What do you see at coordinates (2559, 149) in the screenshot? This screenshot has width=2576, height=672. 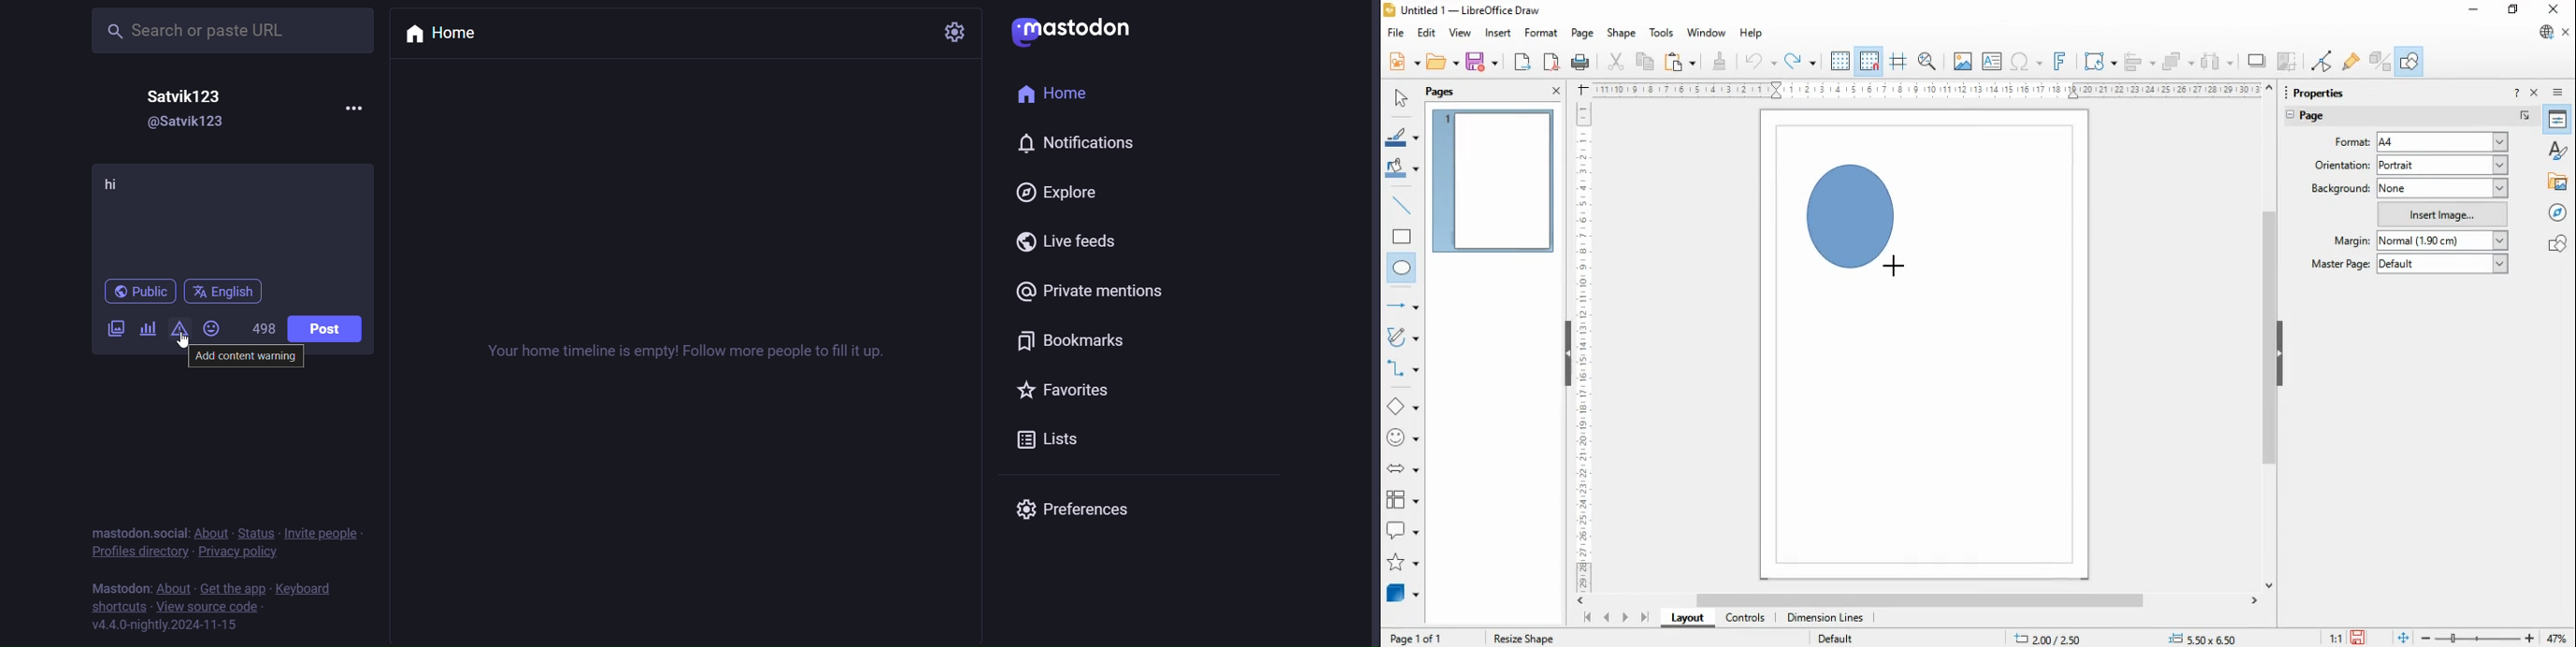 I see `styles` at bounding box center [2559, 149].